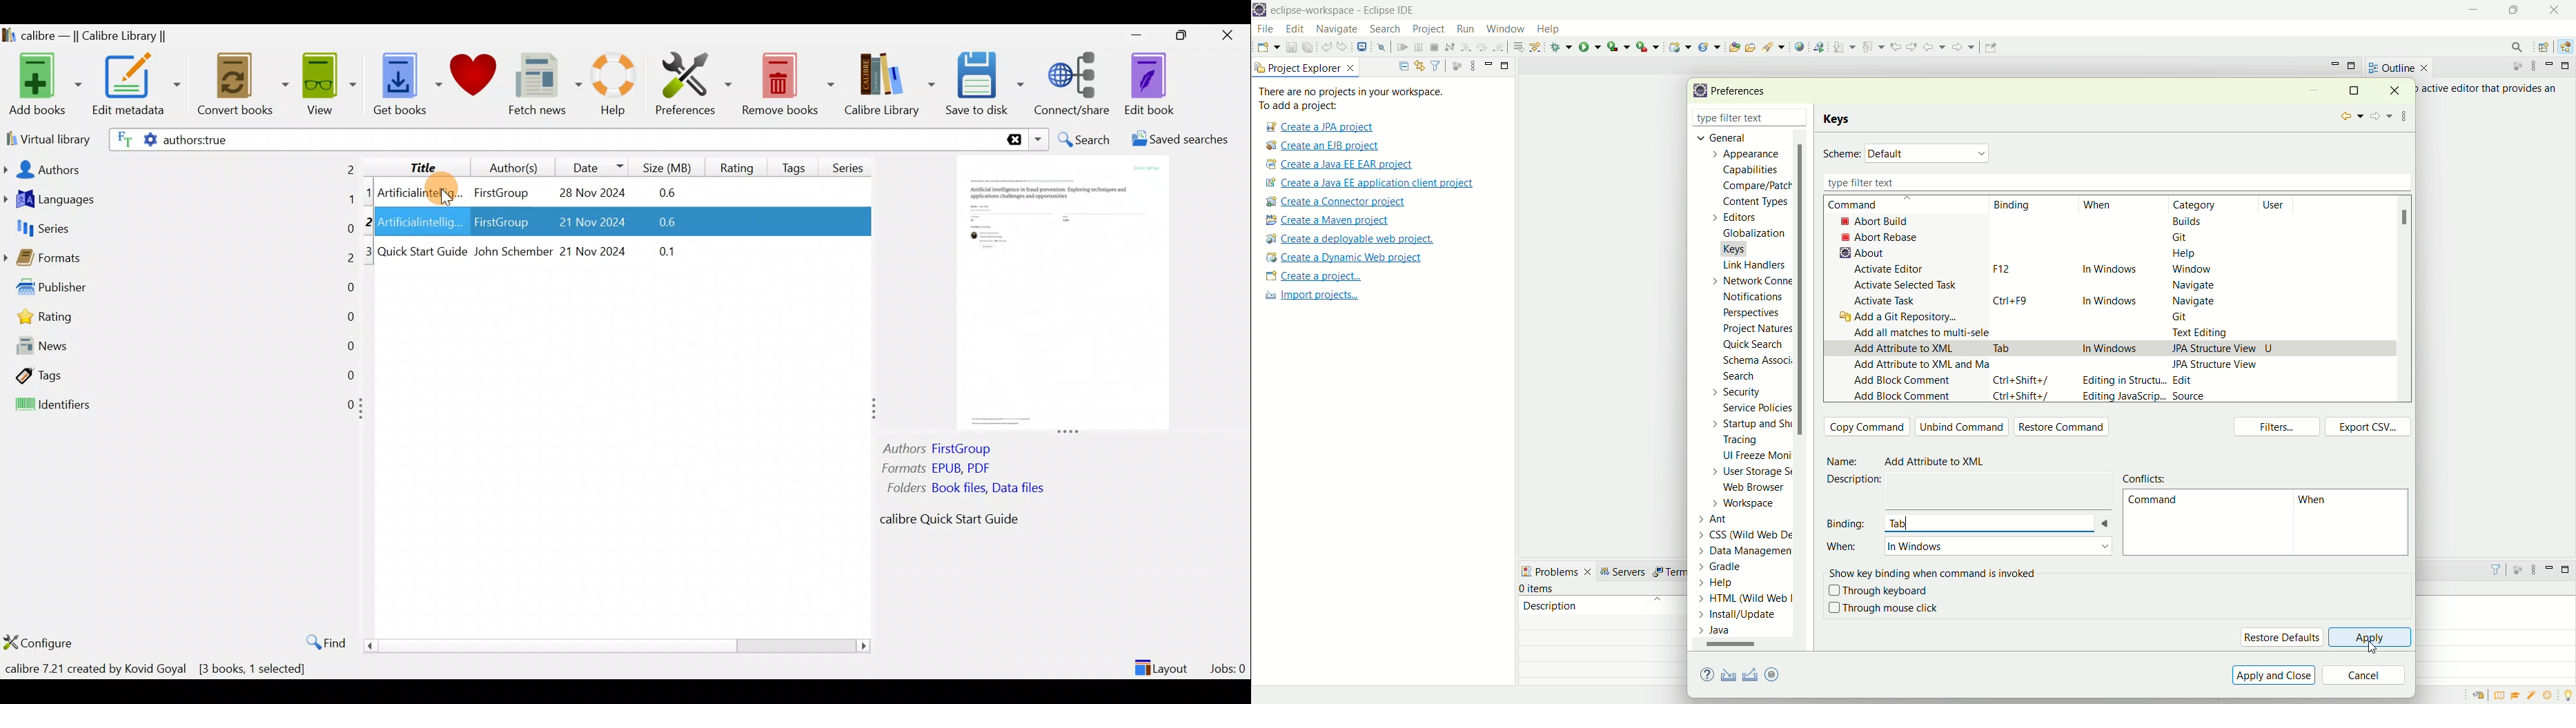  Describe the element at coordinates (583, 224) in the screenshot. I see `21 Nov 2024` at that location.